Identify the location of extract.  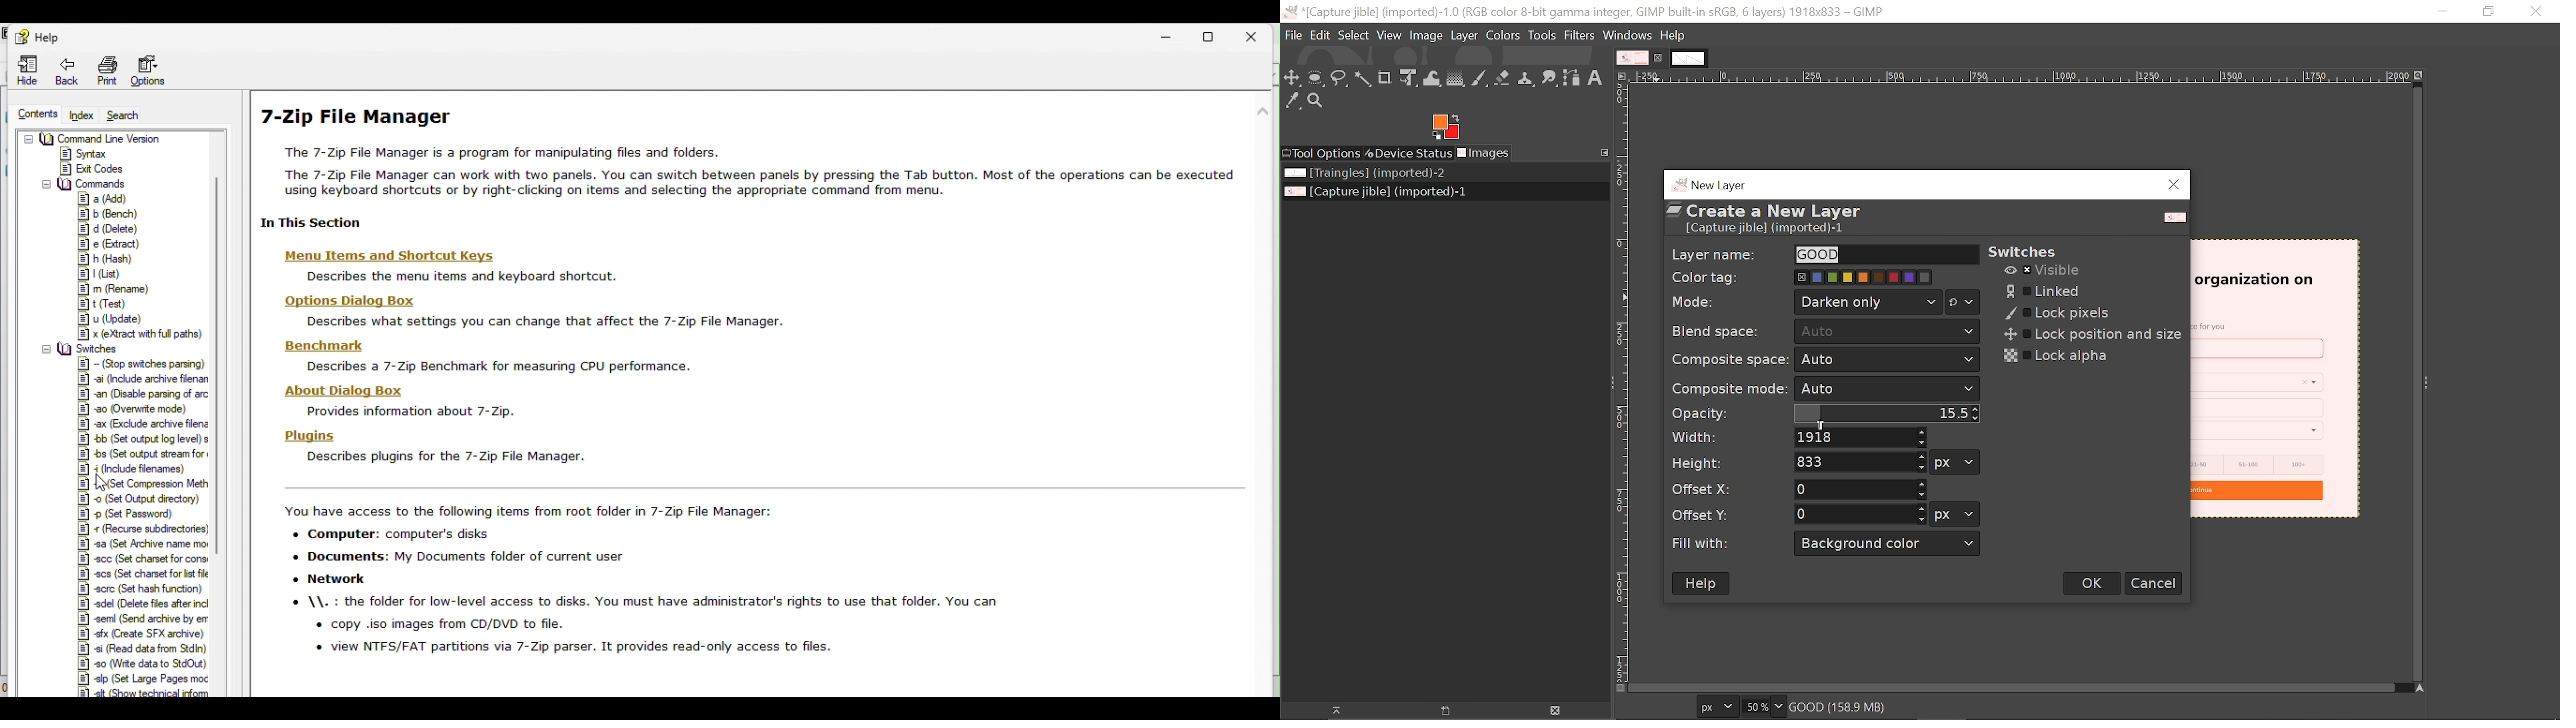
(139, 332).